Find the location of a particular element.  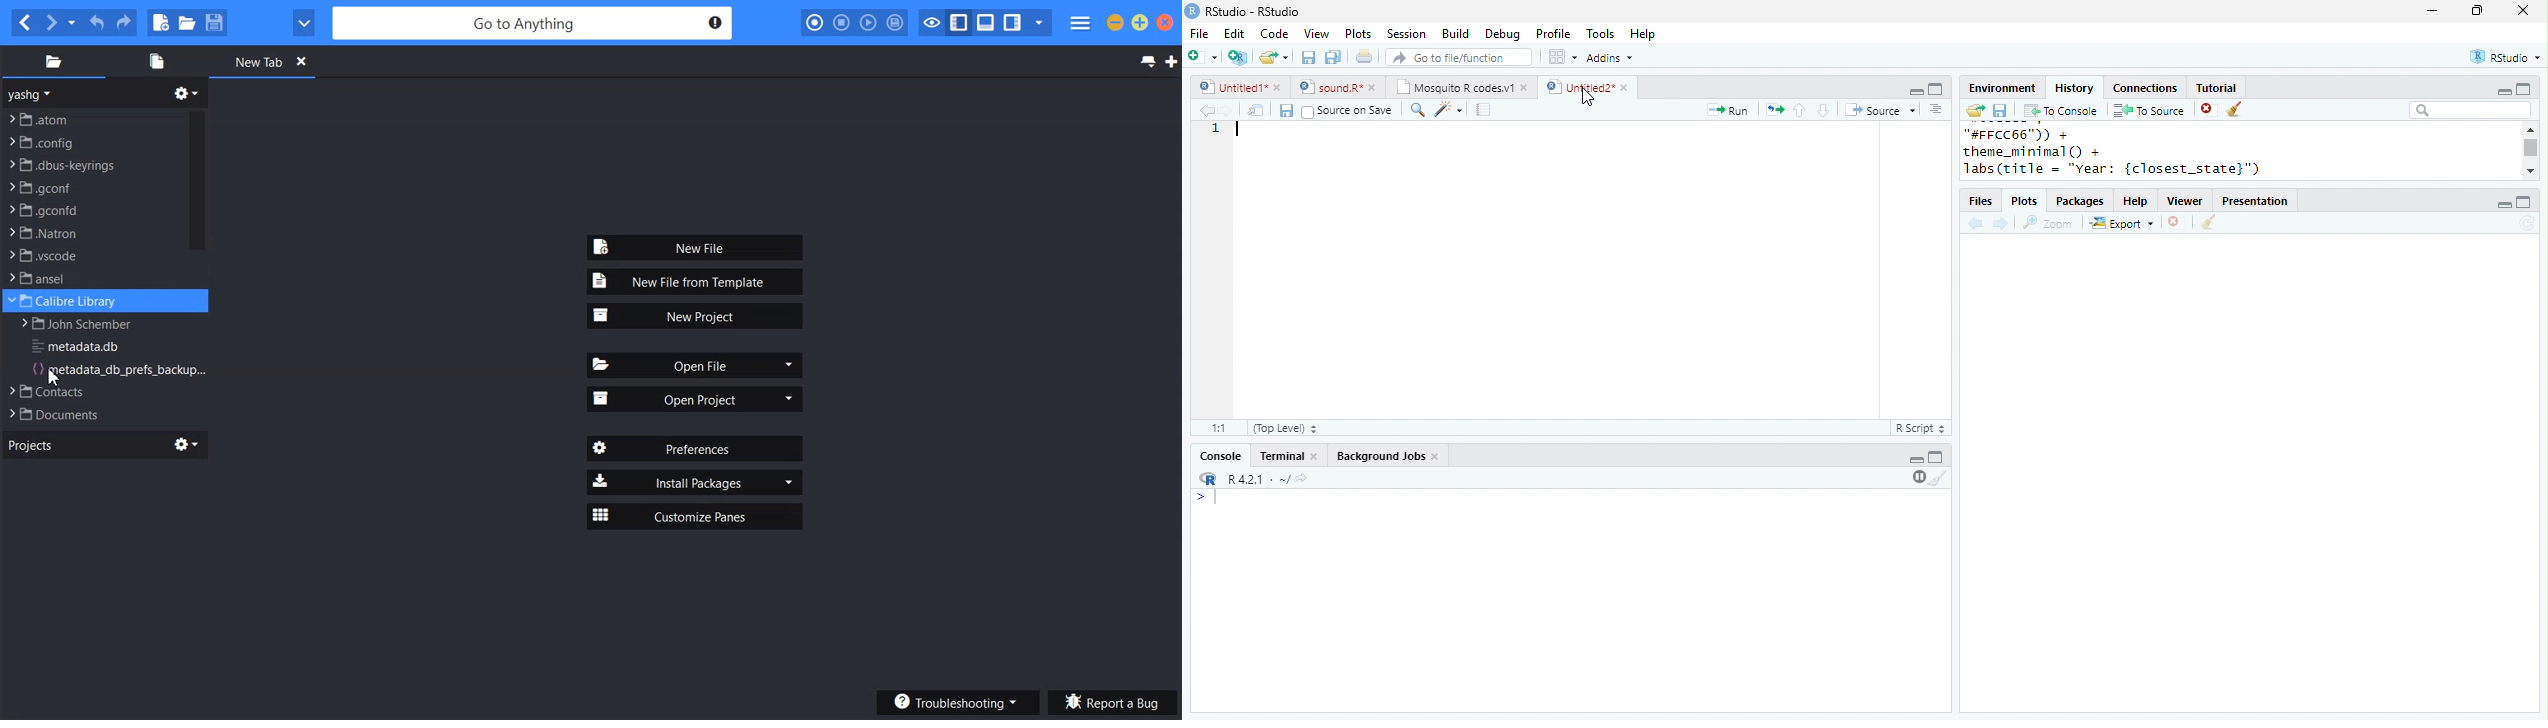

Undo Last Action is located at coordinates (98, 23).